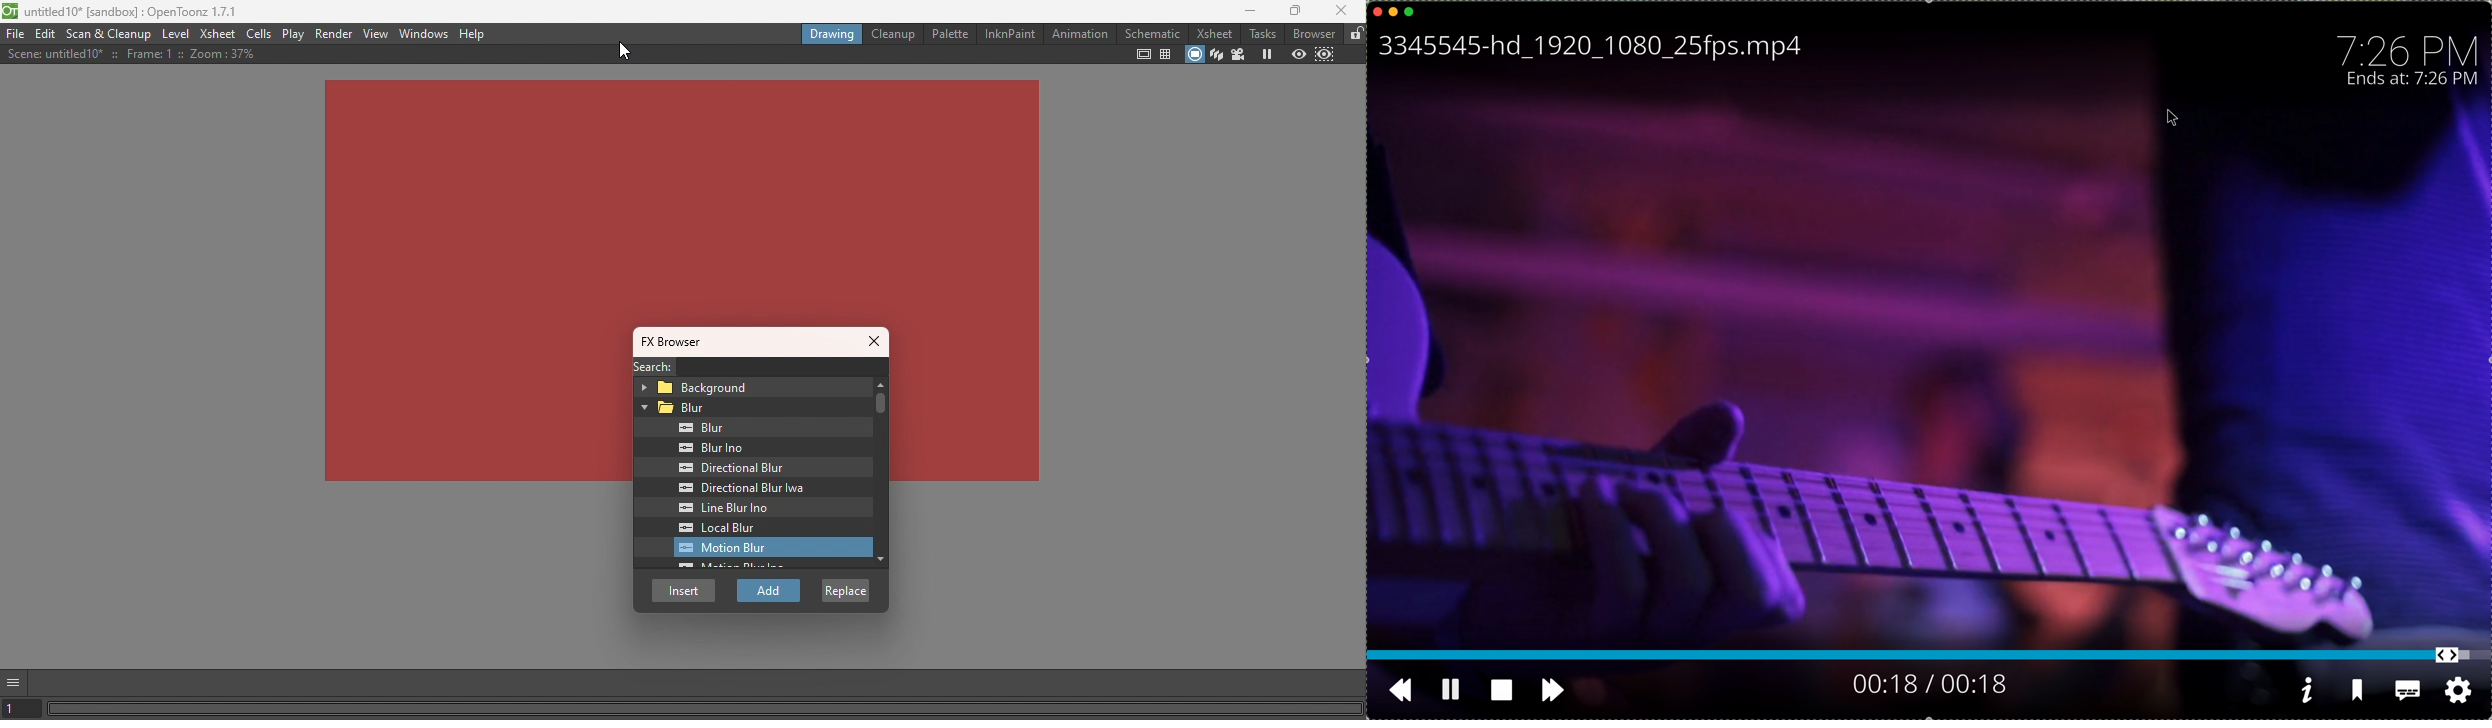  What do you see at coordinates (1143, 54) in the screenshot?
I see `Safe area` at bounding box center [1143, 54].